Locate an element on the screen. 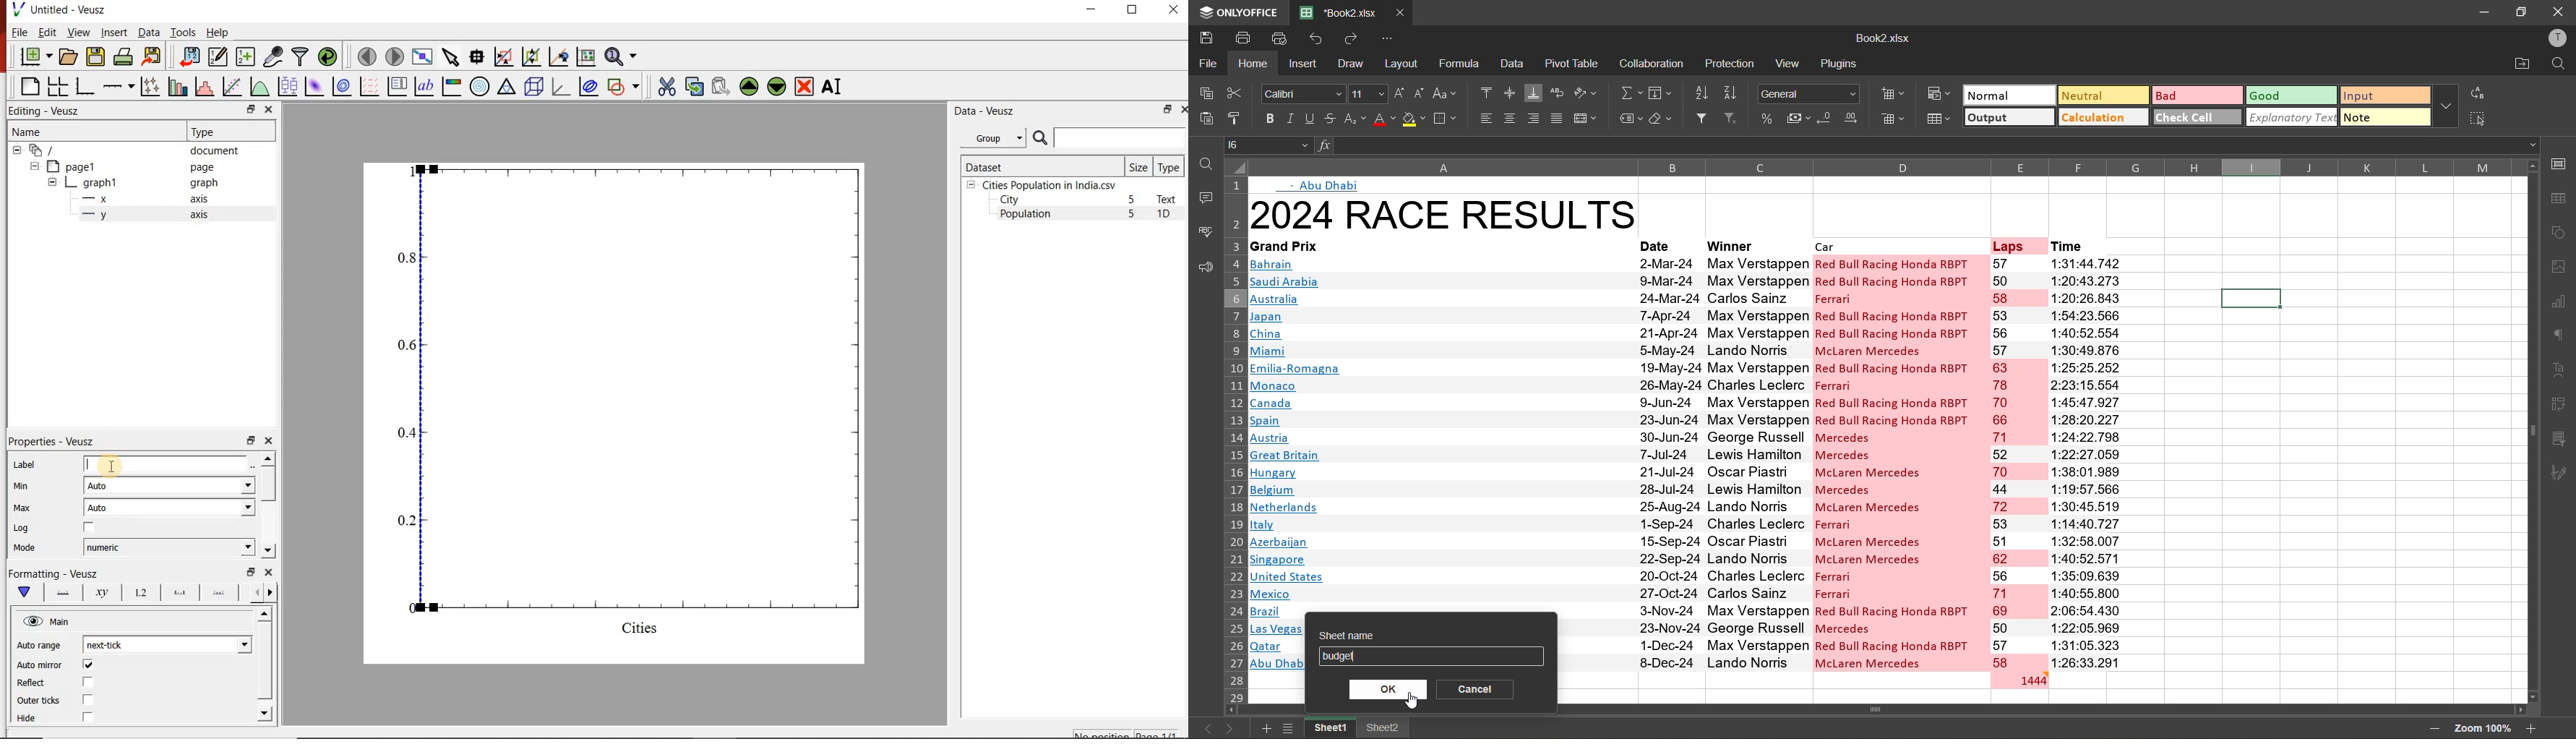  increment size is located at coordinates (1399, 95).